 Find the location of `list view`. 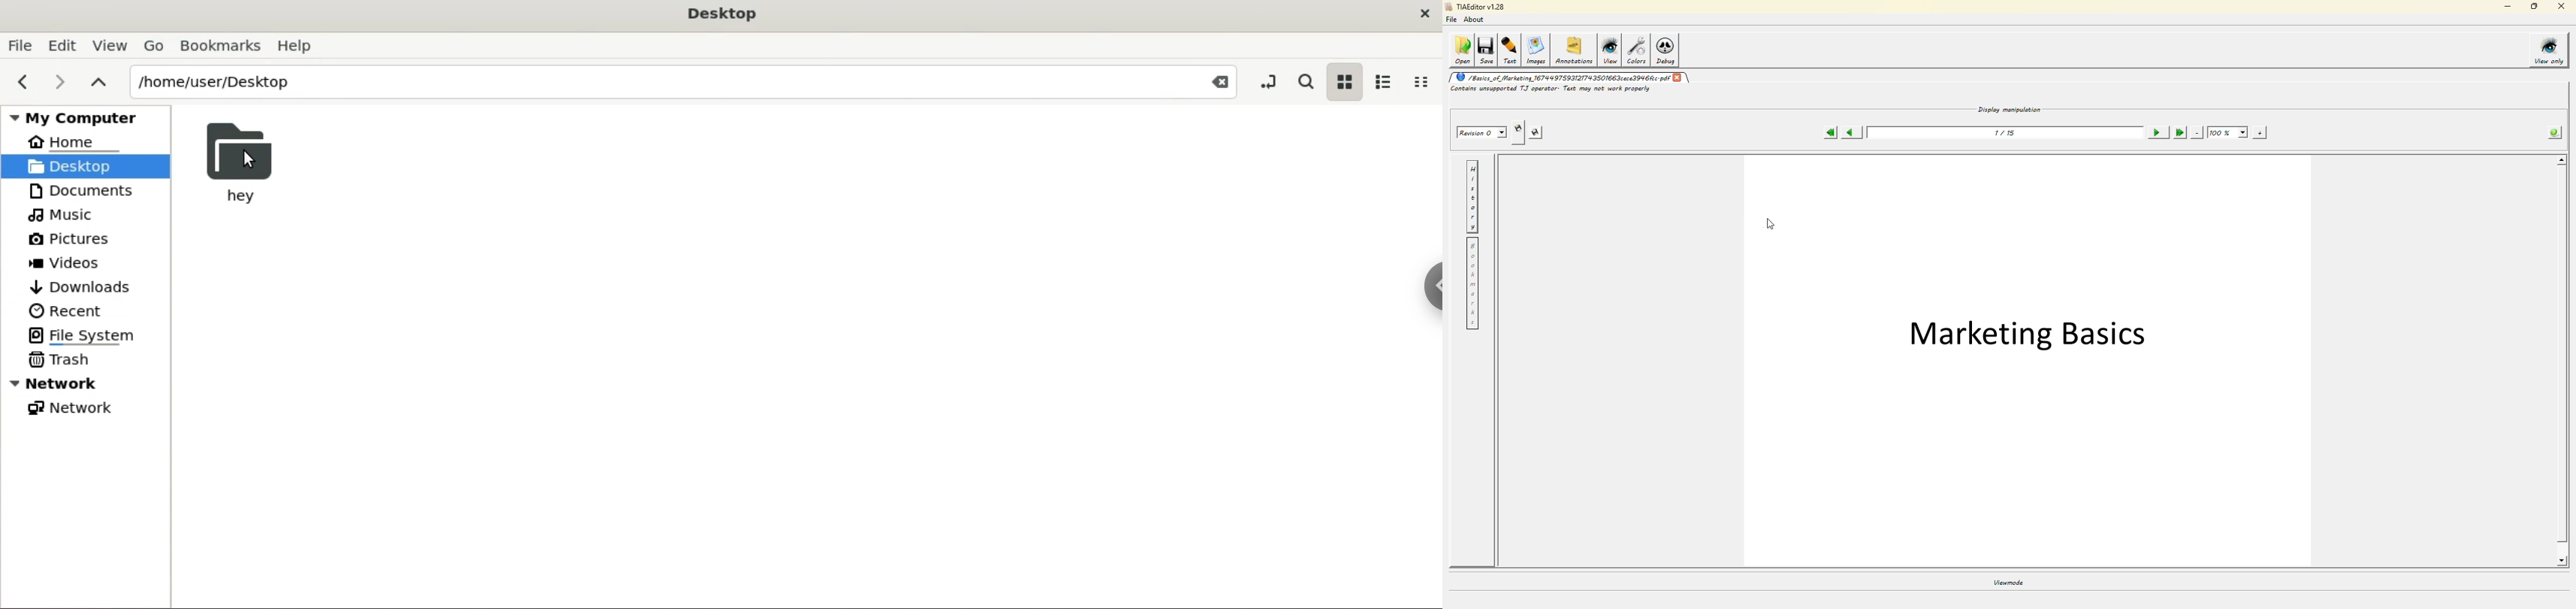

list view is located at coordinates (1384, 81).